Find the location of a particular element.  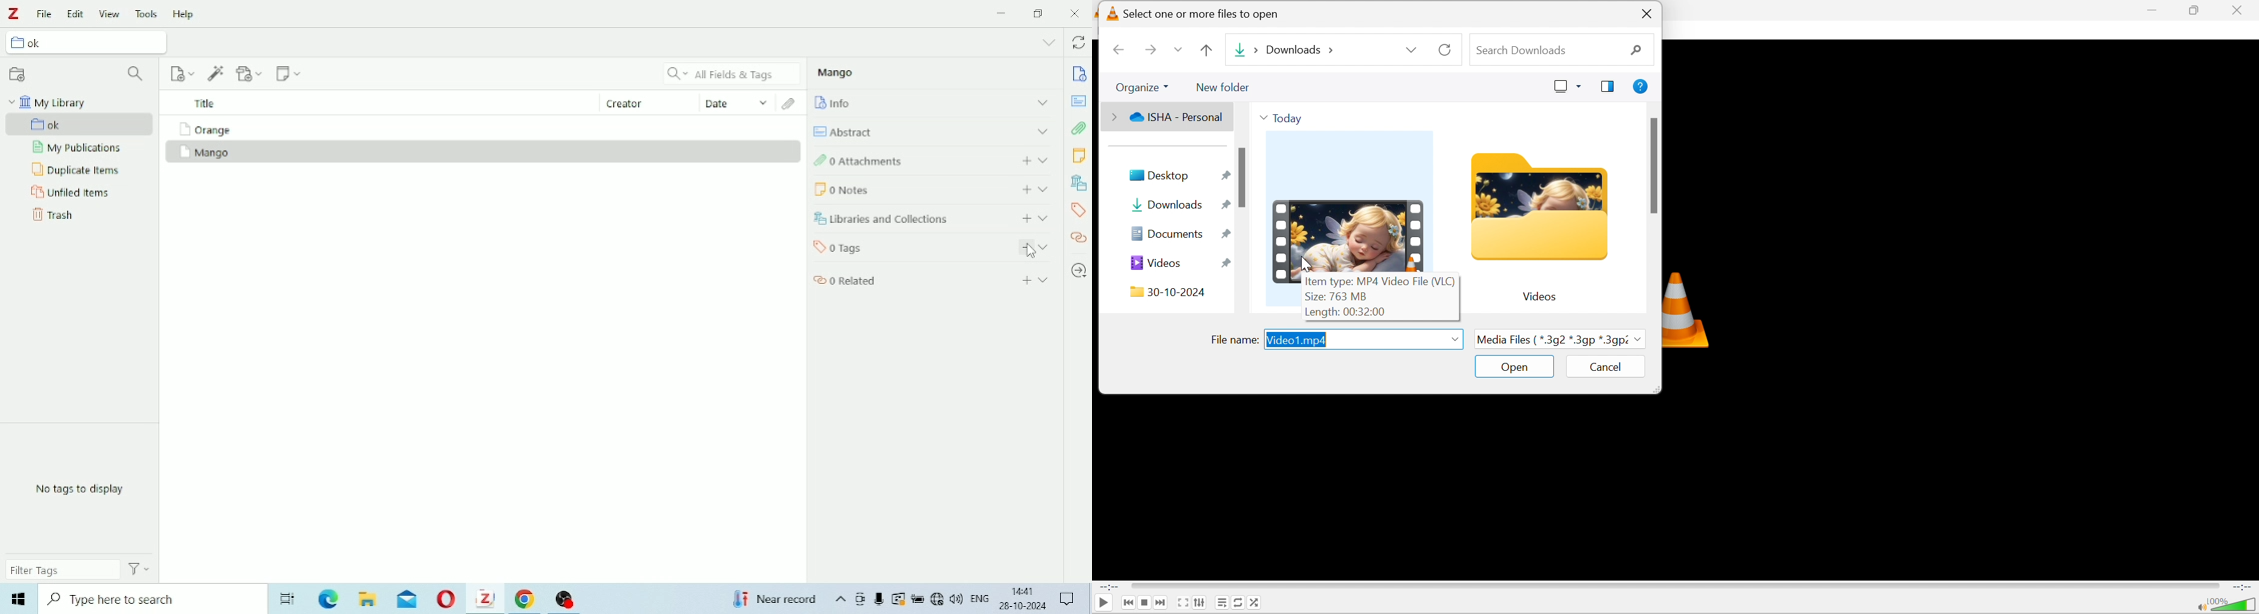

Play is located at coordinates (1102, 604).